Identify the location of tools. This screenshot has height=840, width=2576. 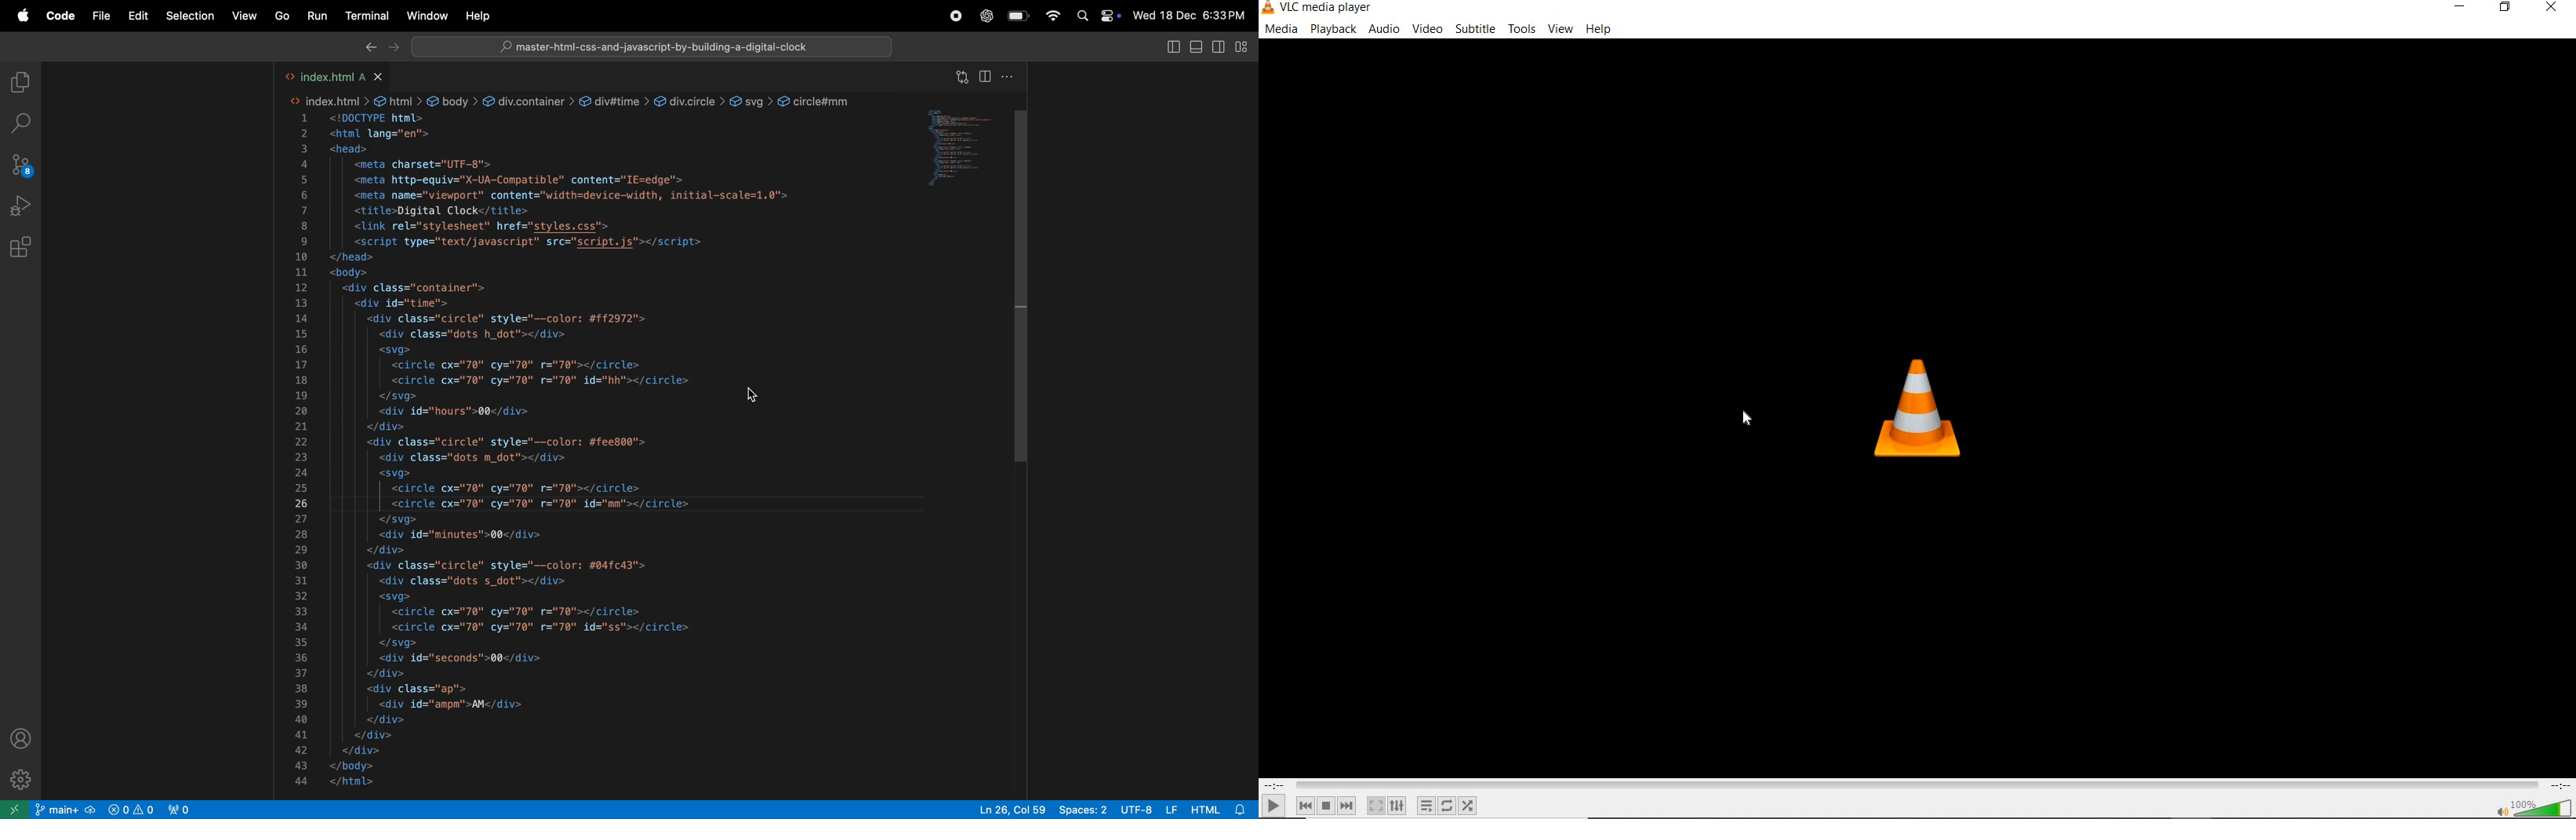
(1521, 27).